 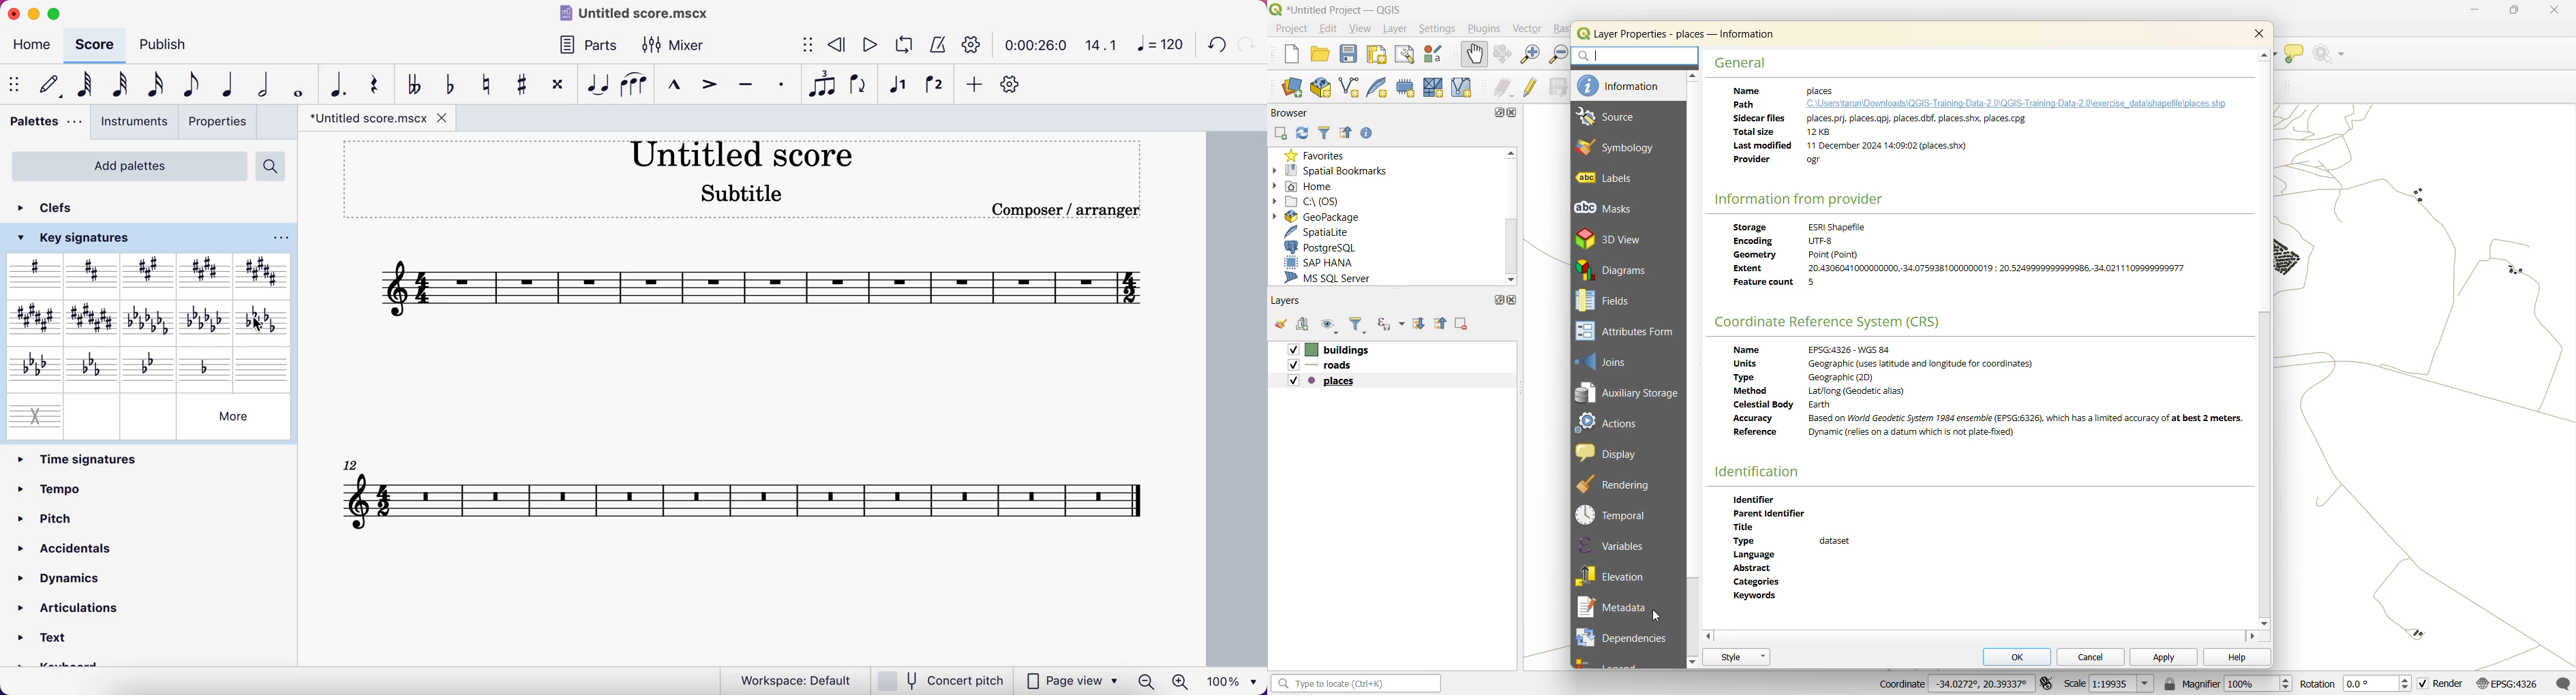 What do you see at coordinates (266, 82) in the screenshot?
I see `half note` at bounding box center [266, 82].